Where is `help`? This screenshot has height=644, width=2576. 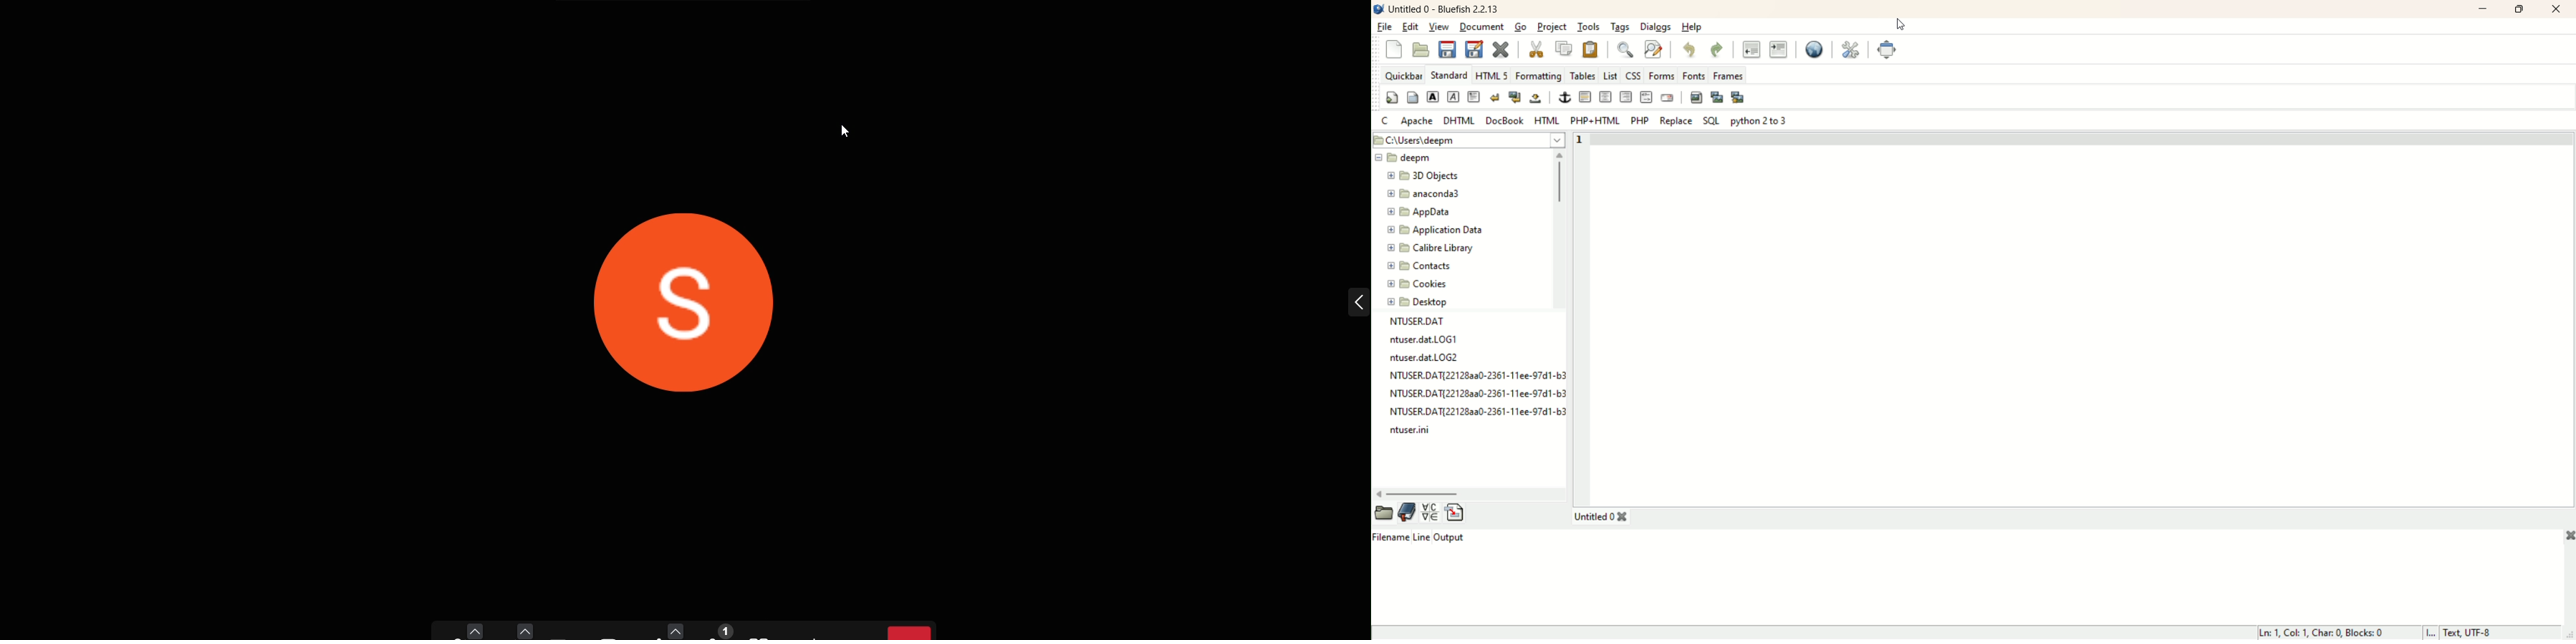 help is located at coordinates (1695, 26).